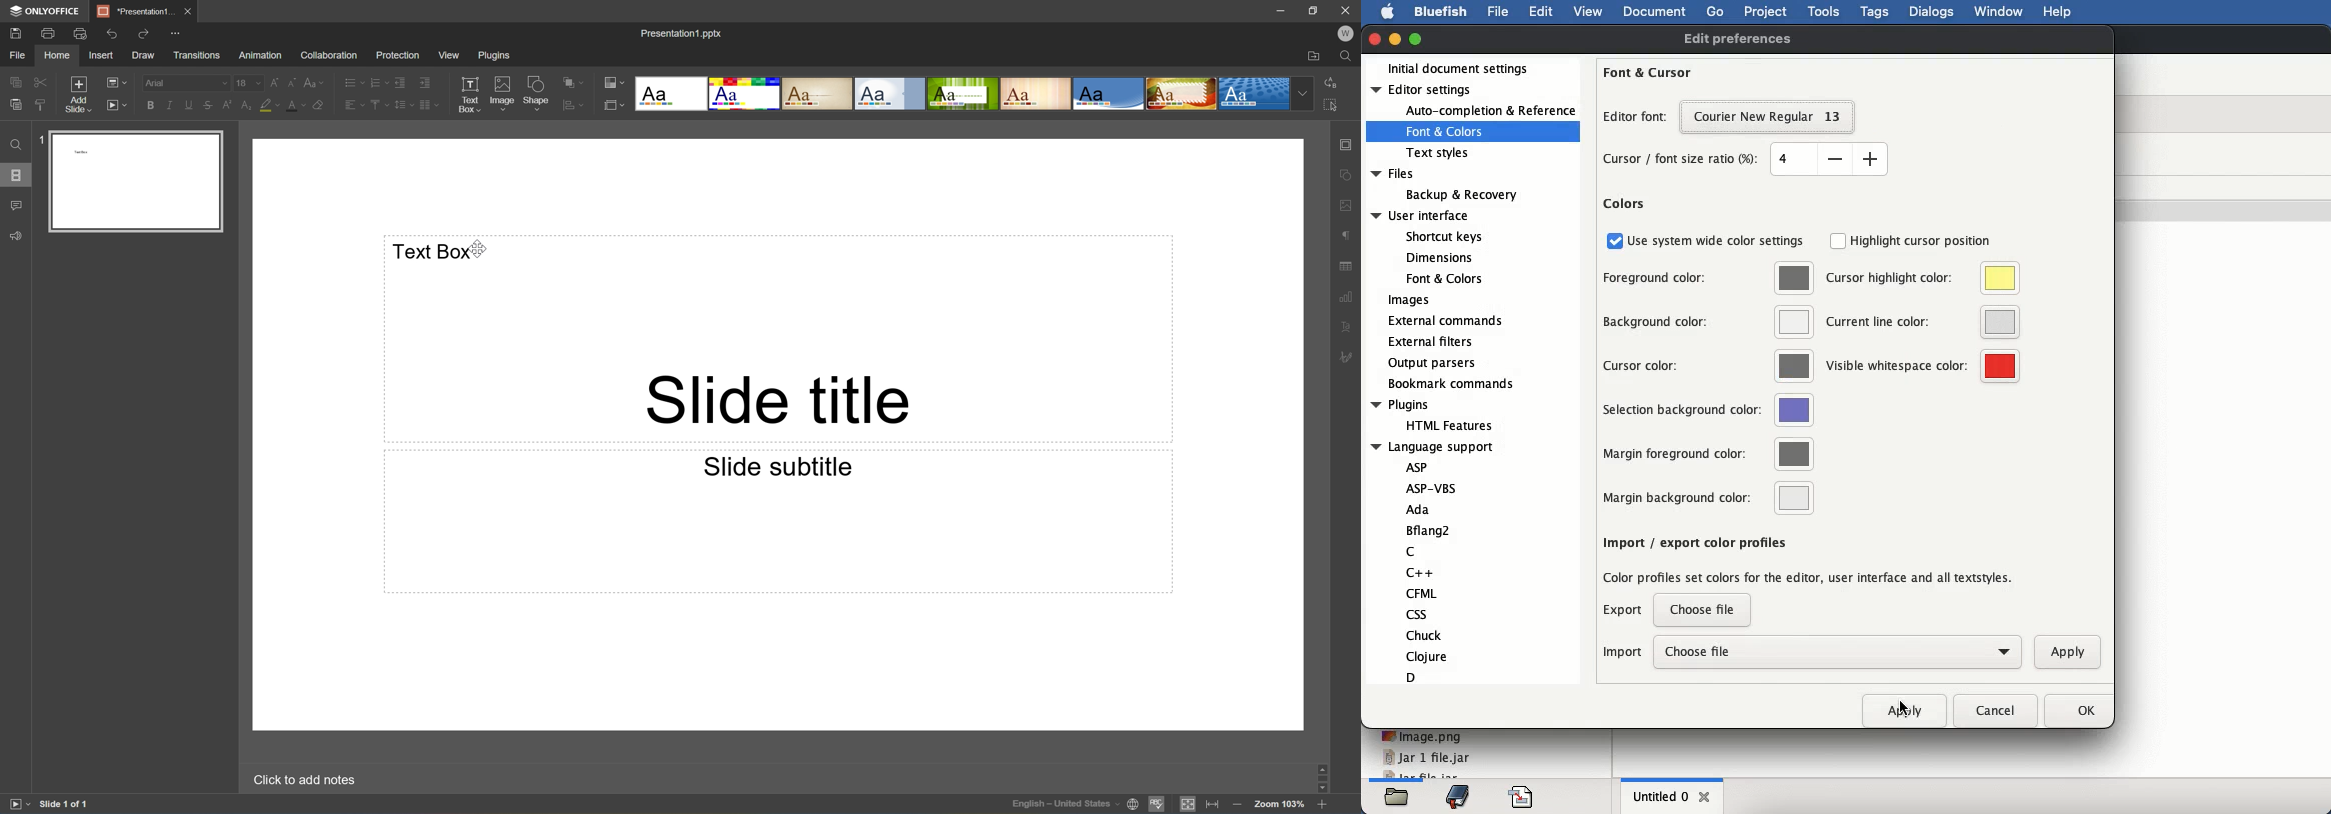  Describe the element at coordinates (612, 80) in the screenshot. I see `Change color theme` at that location.